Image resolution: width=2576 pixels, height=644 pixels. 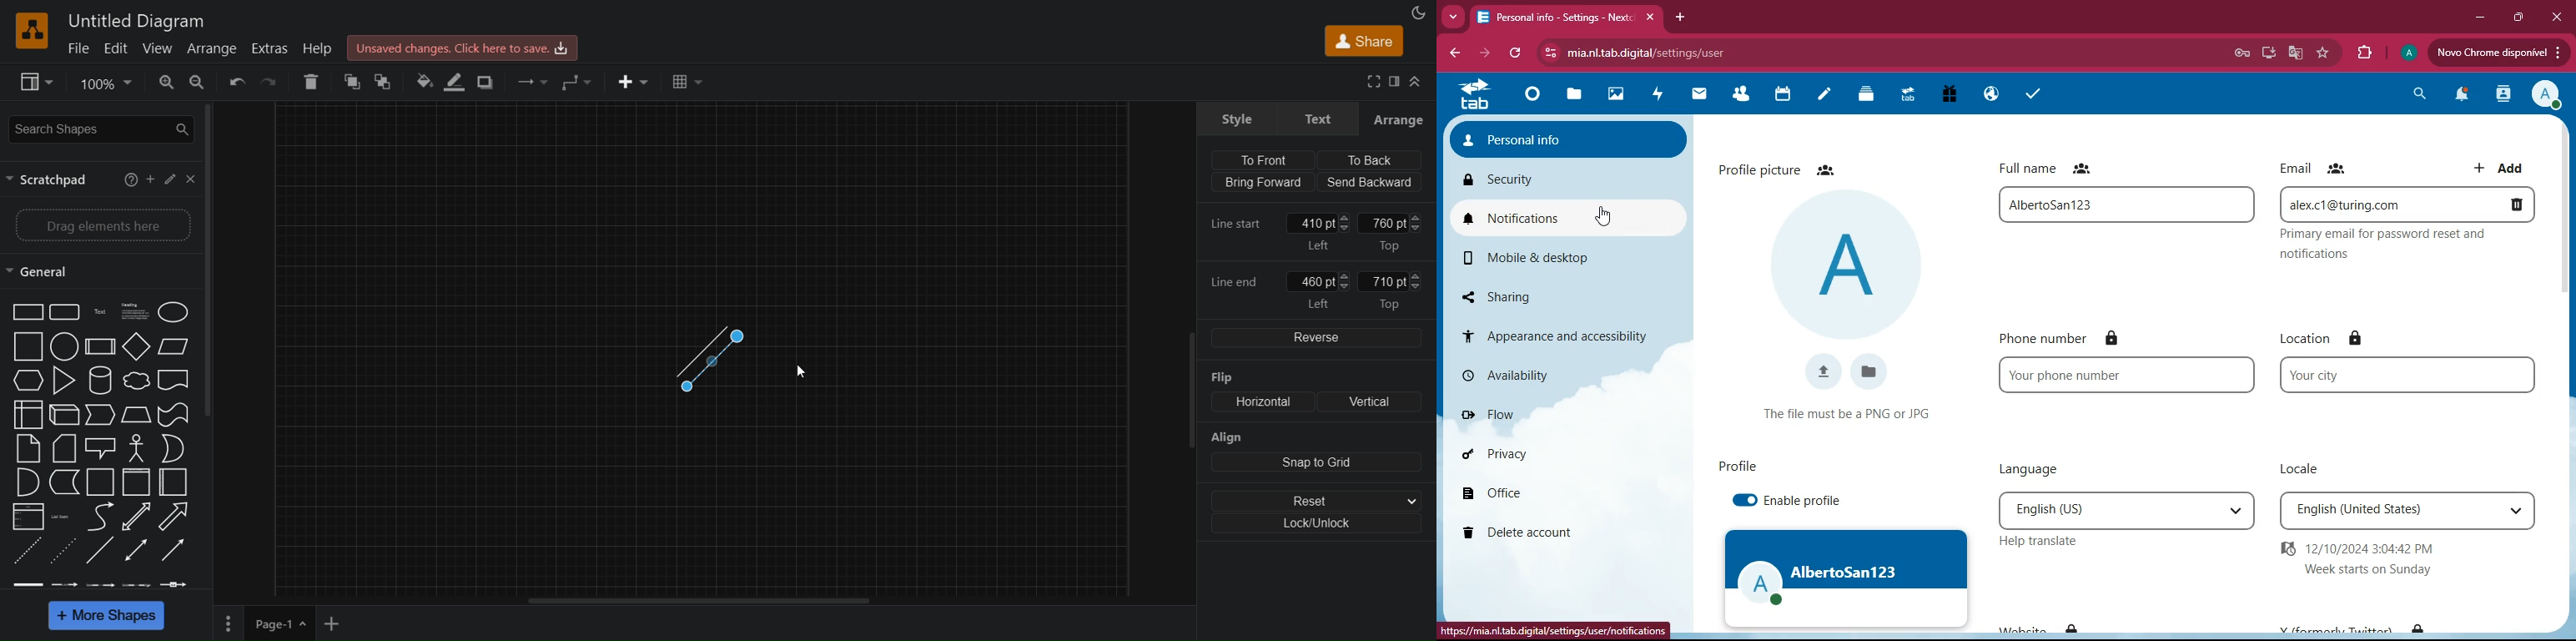 What do you see at coordinates (1322, 231) in the screenshot?
I see `410 pt left` at bounding box center [1322, 231].